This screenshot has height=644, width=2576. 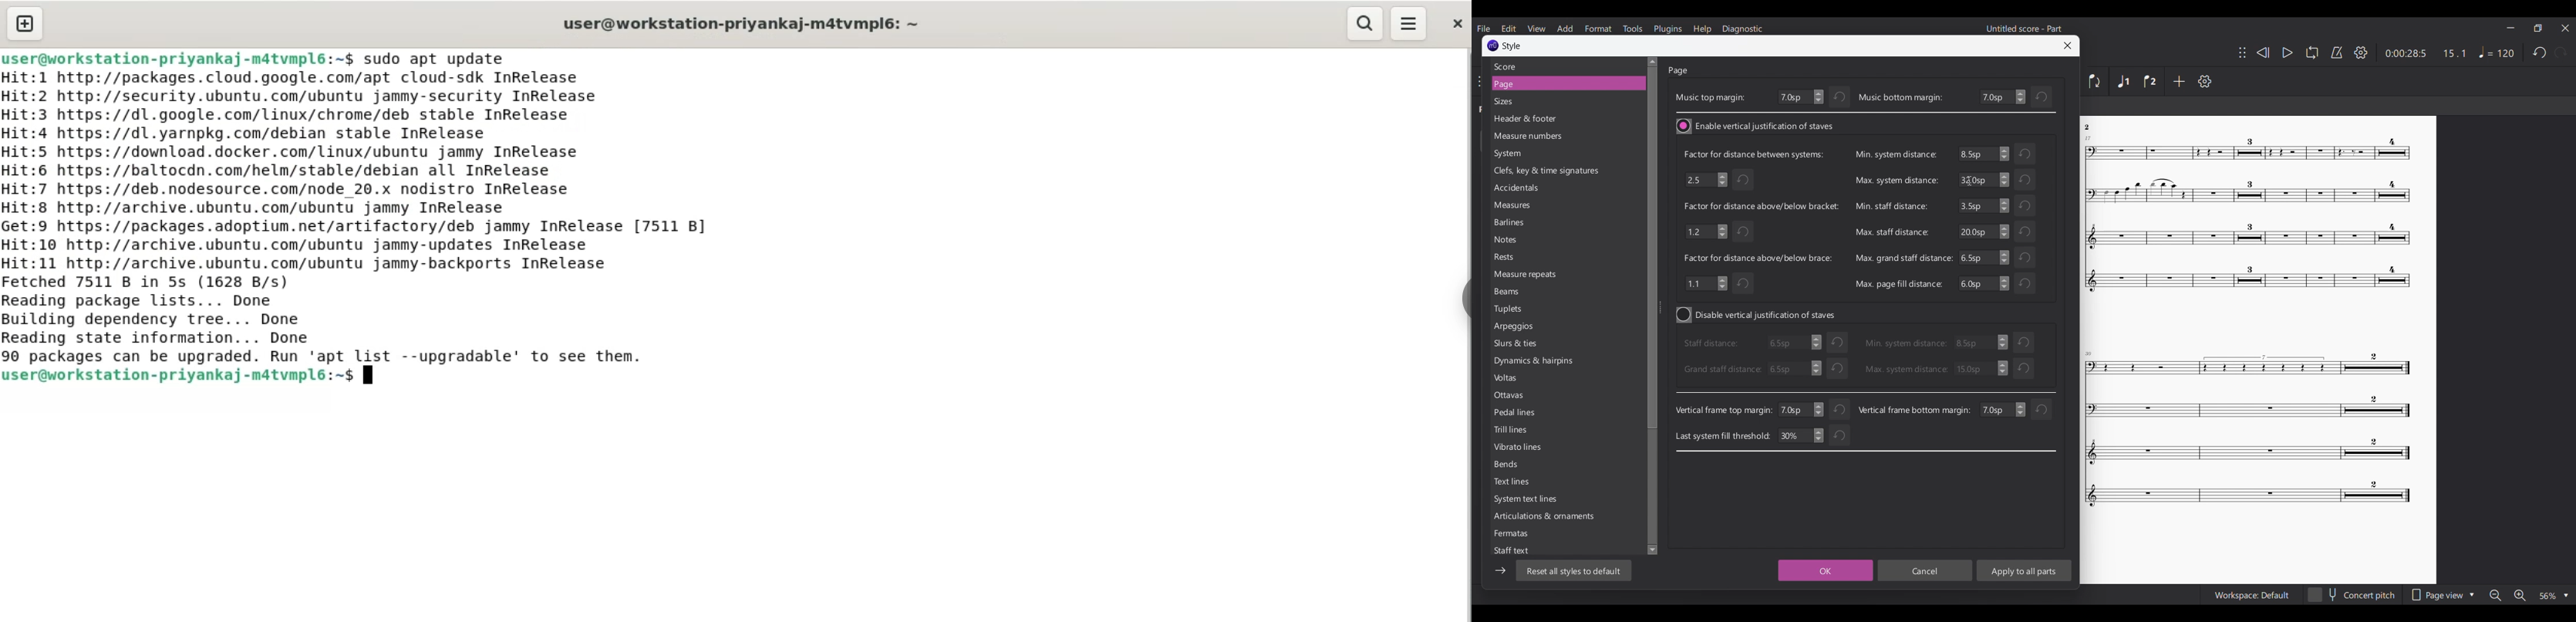 I want to click on Metronome, so click(x=2337, y=52).